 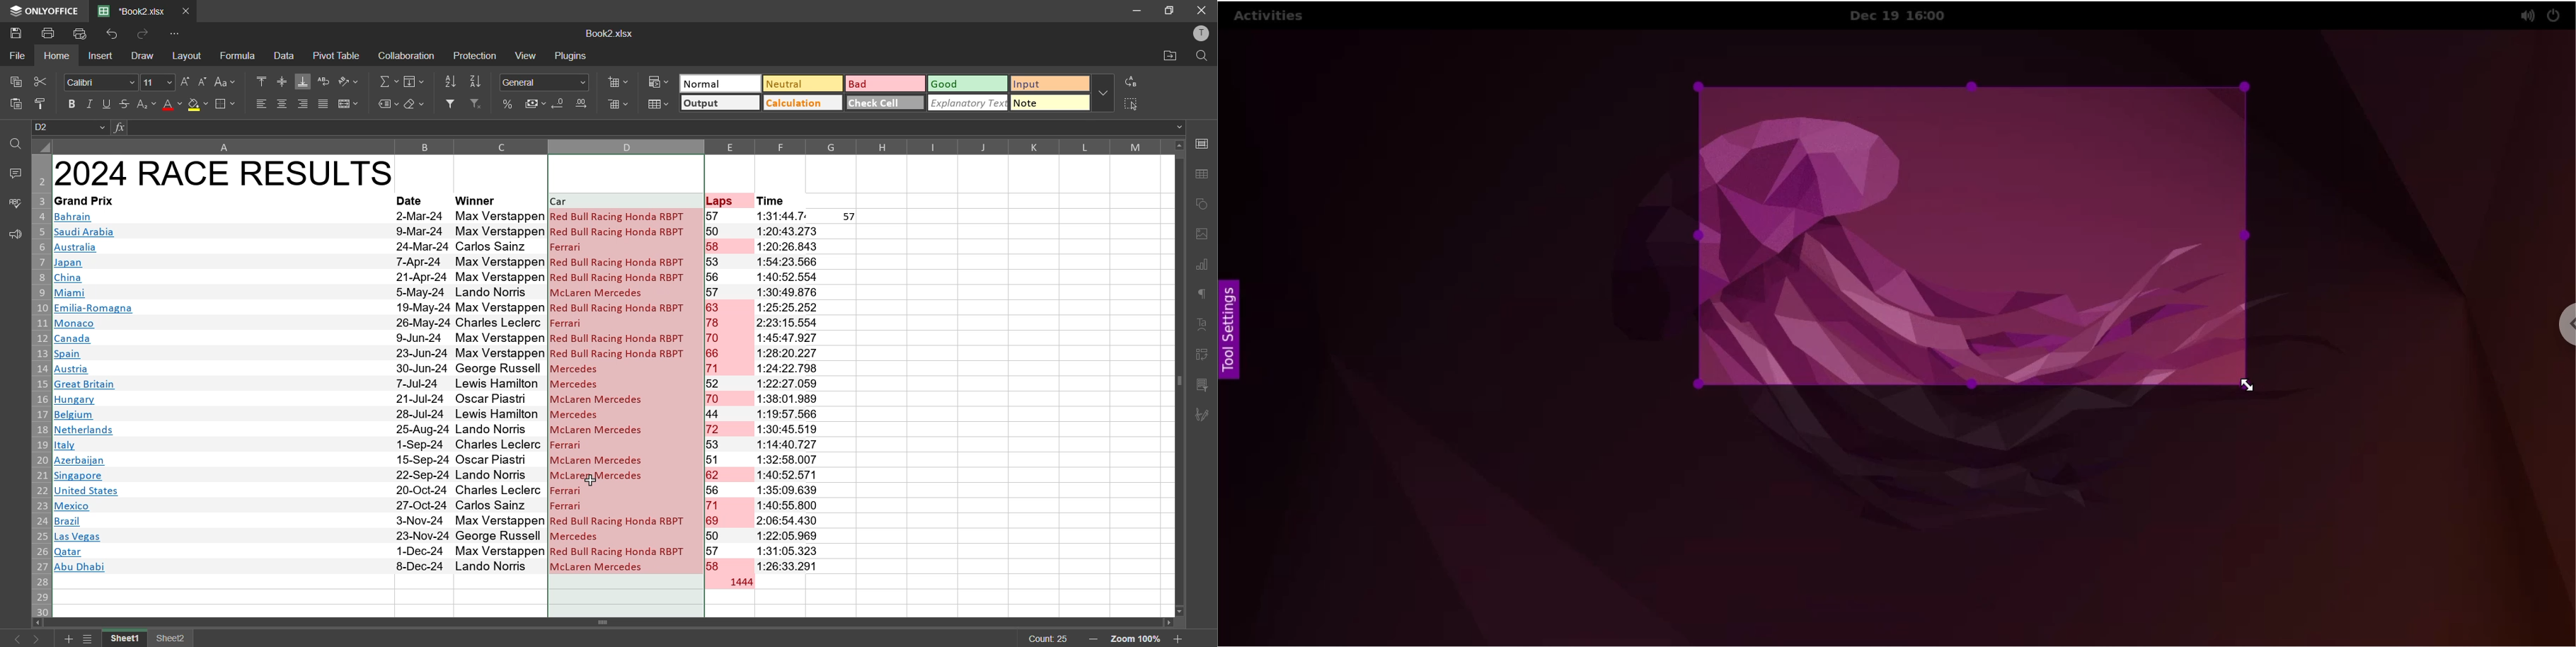 I want to click on sub/superscript, so click(x=145, y=103).